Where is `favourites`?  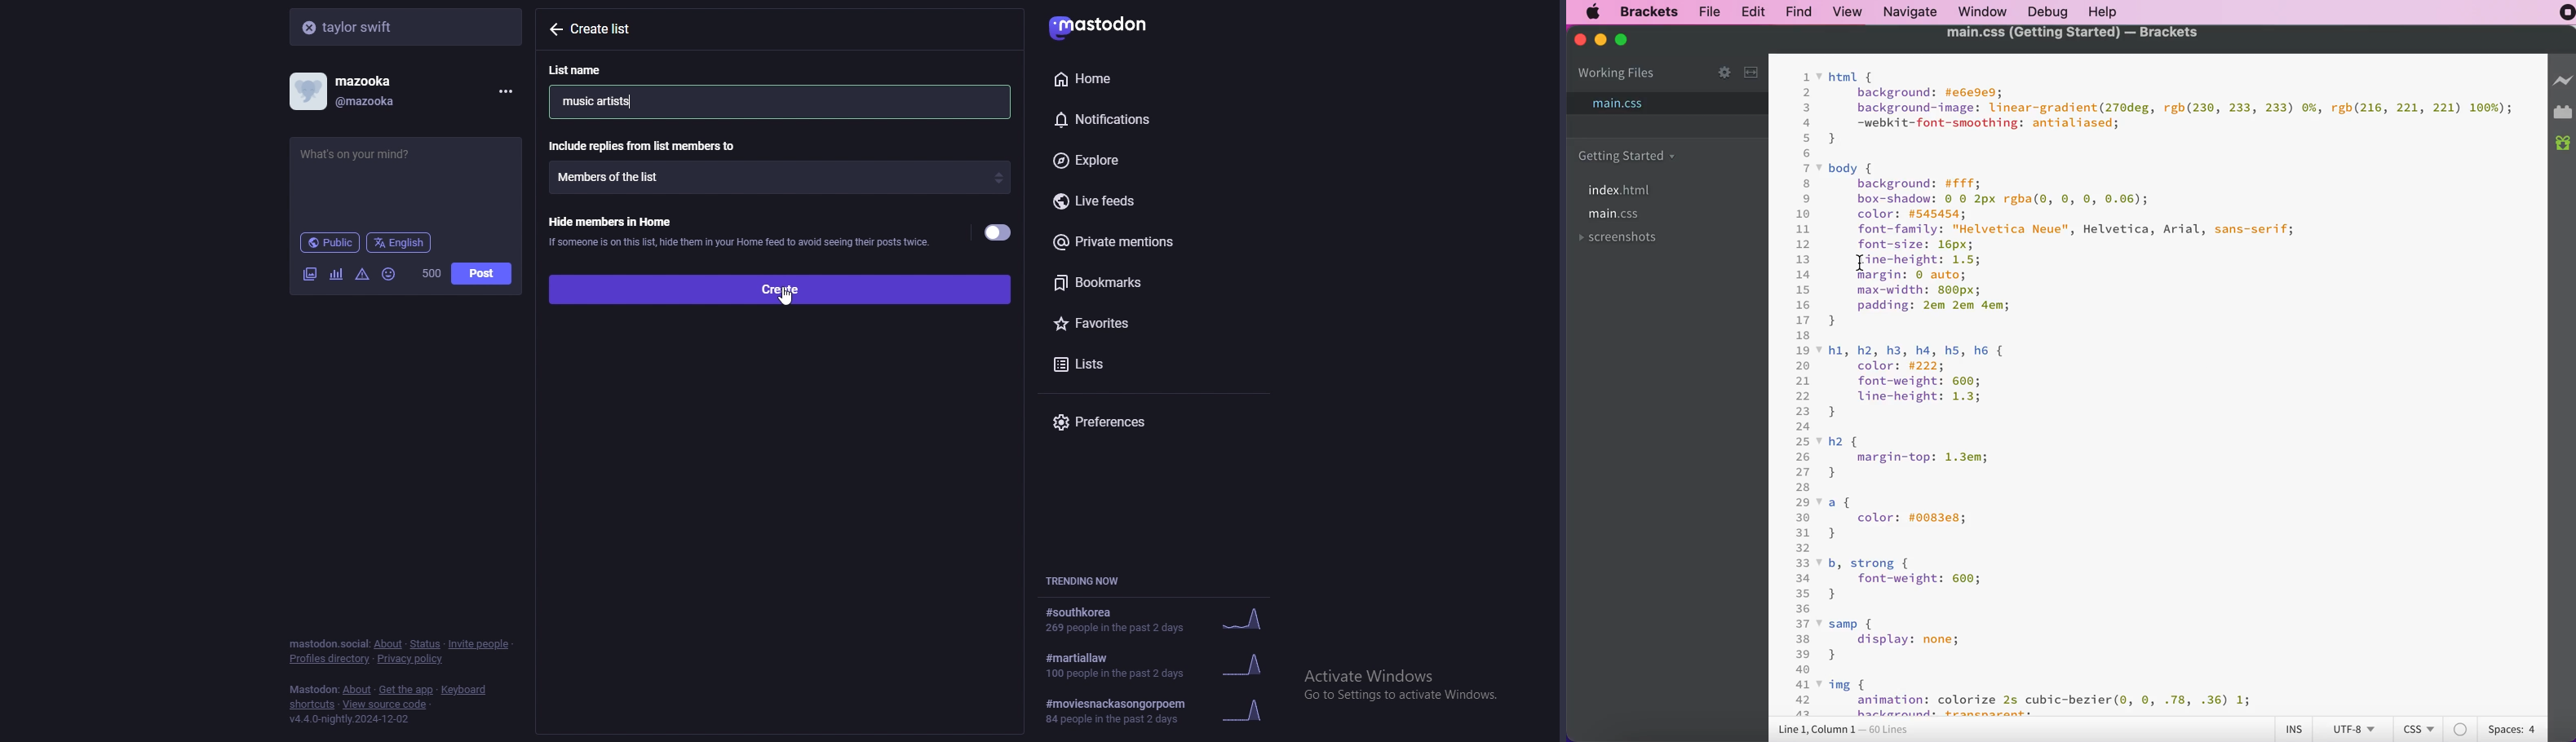 favourites is located at coordinates (1140, 320).